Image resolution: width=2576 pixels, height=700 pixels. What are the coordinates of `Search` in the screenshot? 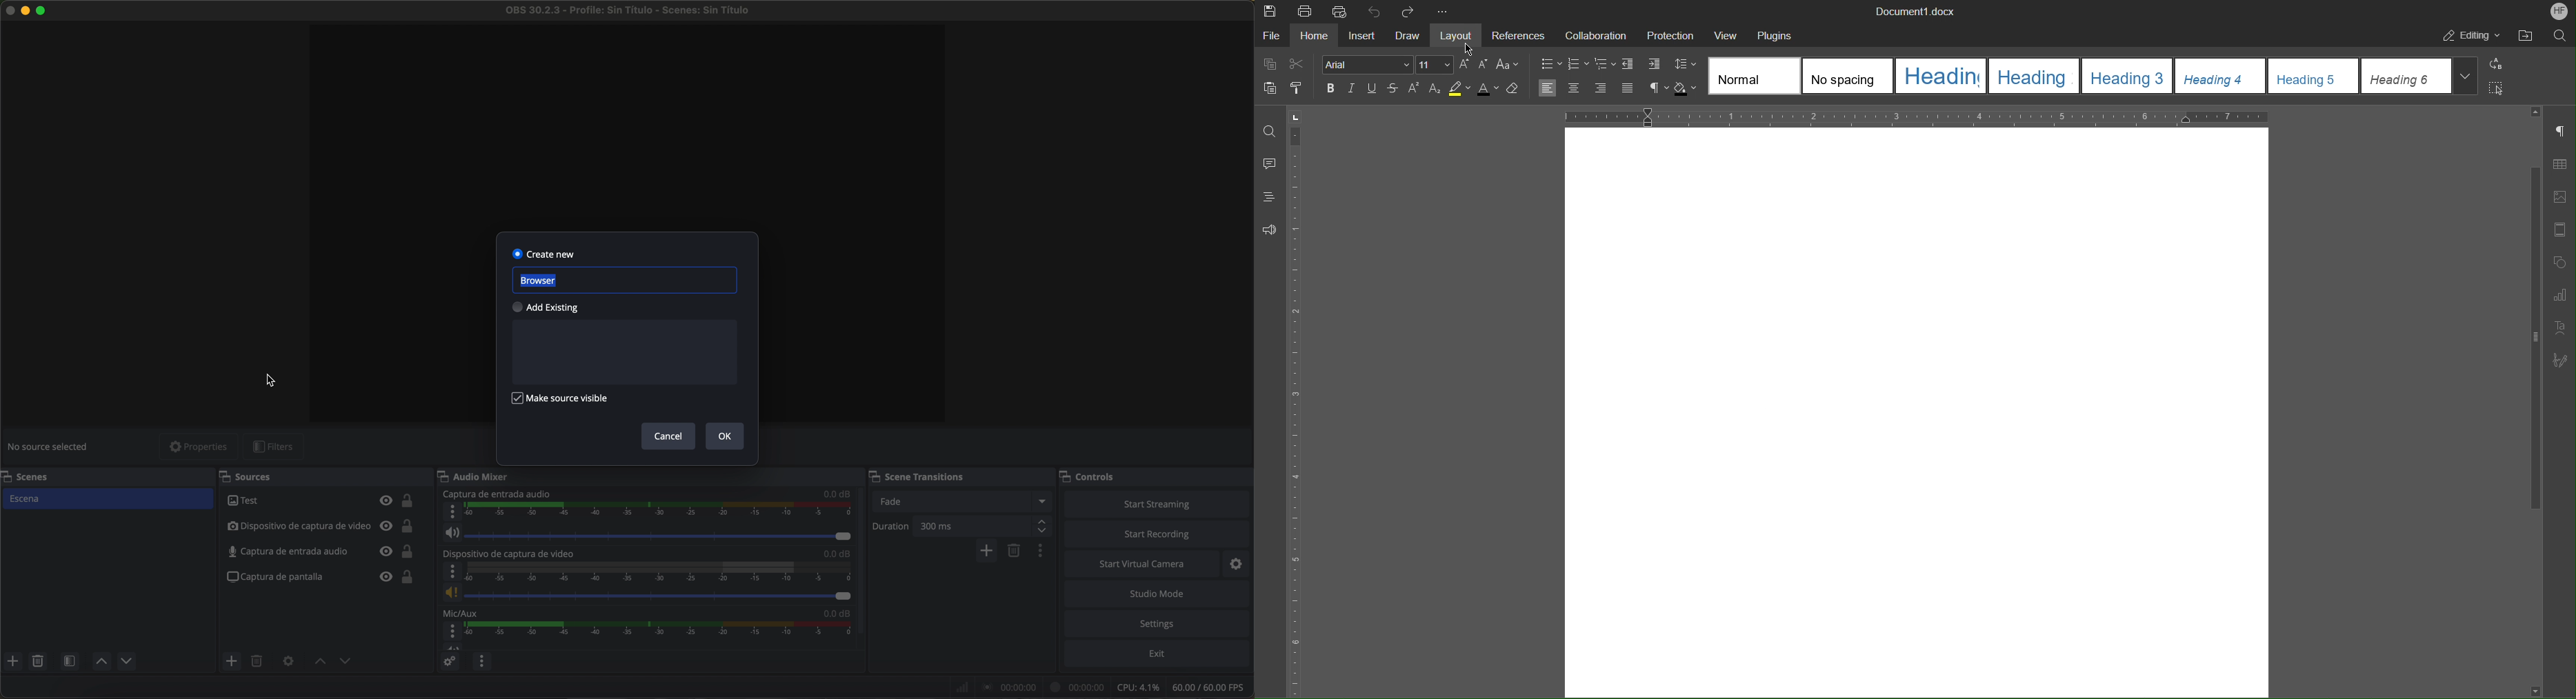 It's located at (2559, 34).